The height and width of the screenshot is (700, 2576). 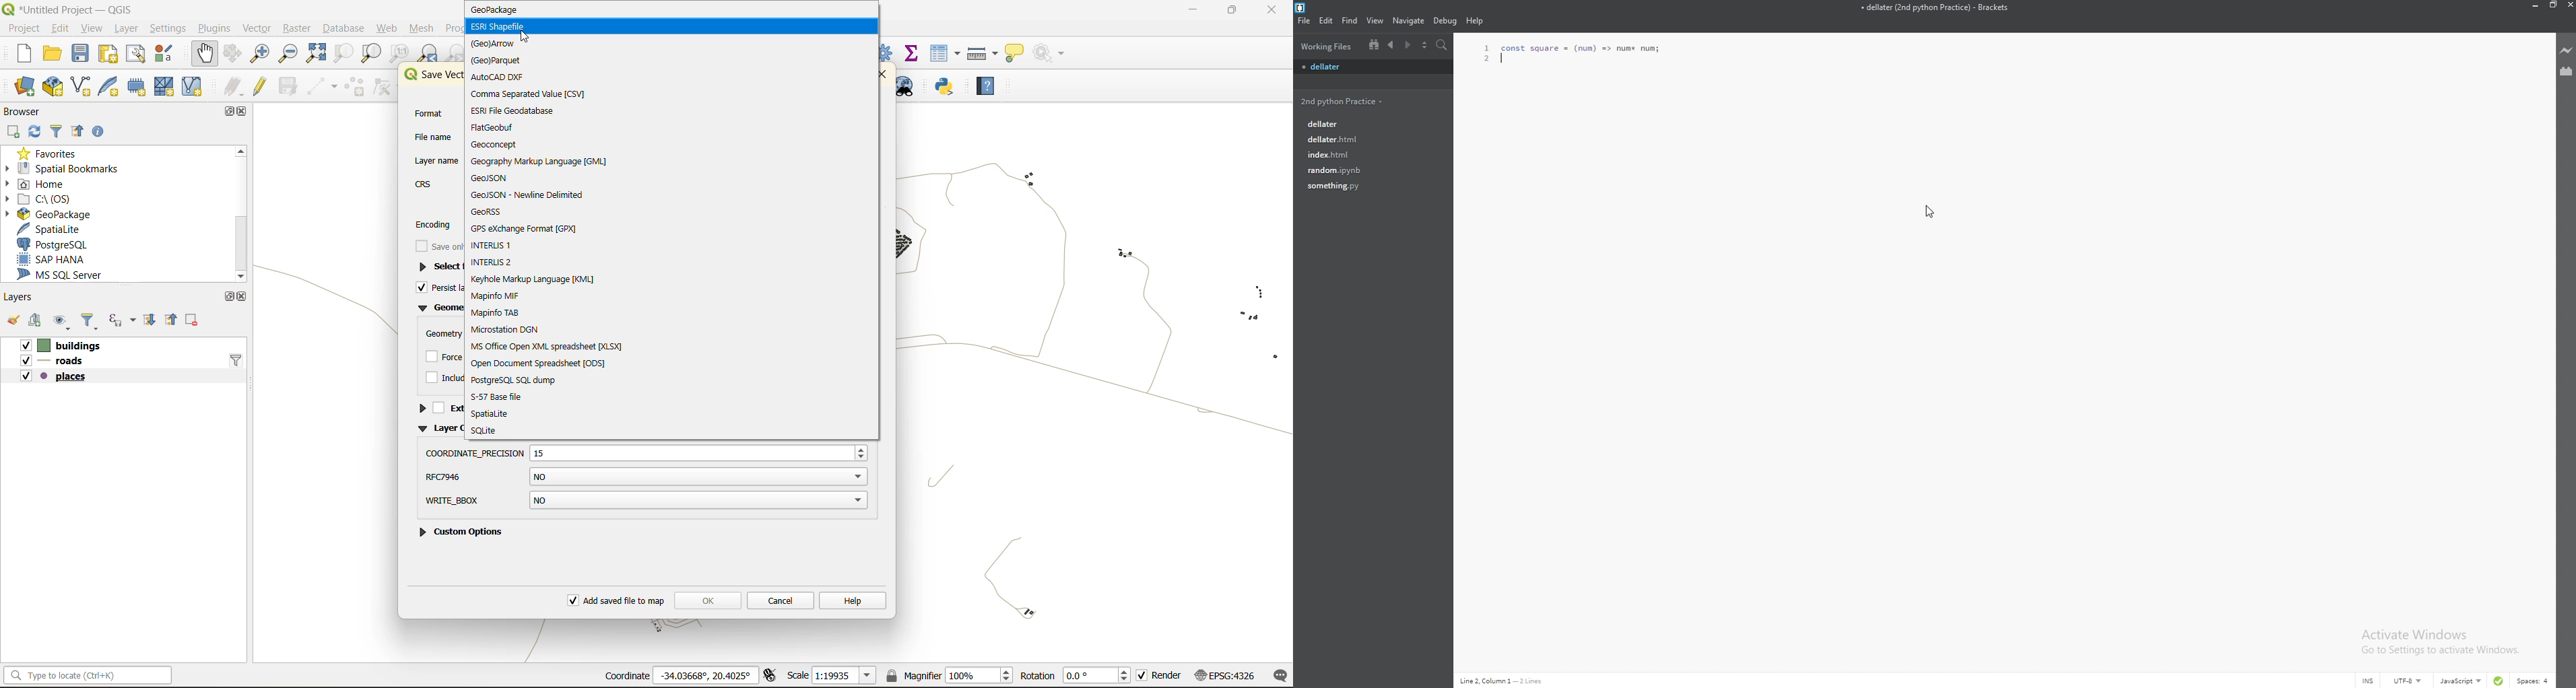 What do you see at coordinates (389, 86) in the screenshot?
I see `vertex tools` at bounding box center [389, 86].